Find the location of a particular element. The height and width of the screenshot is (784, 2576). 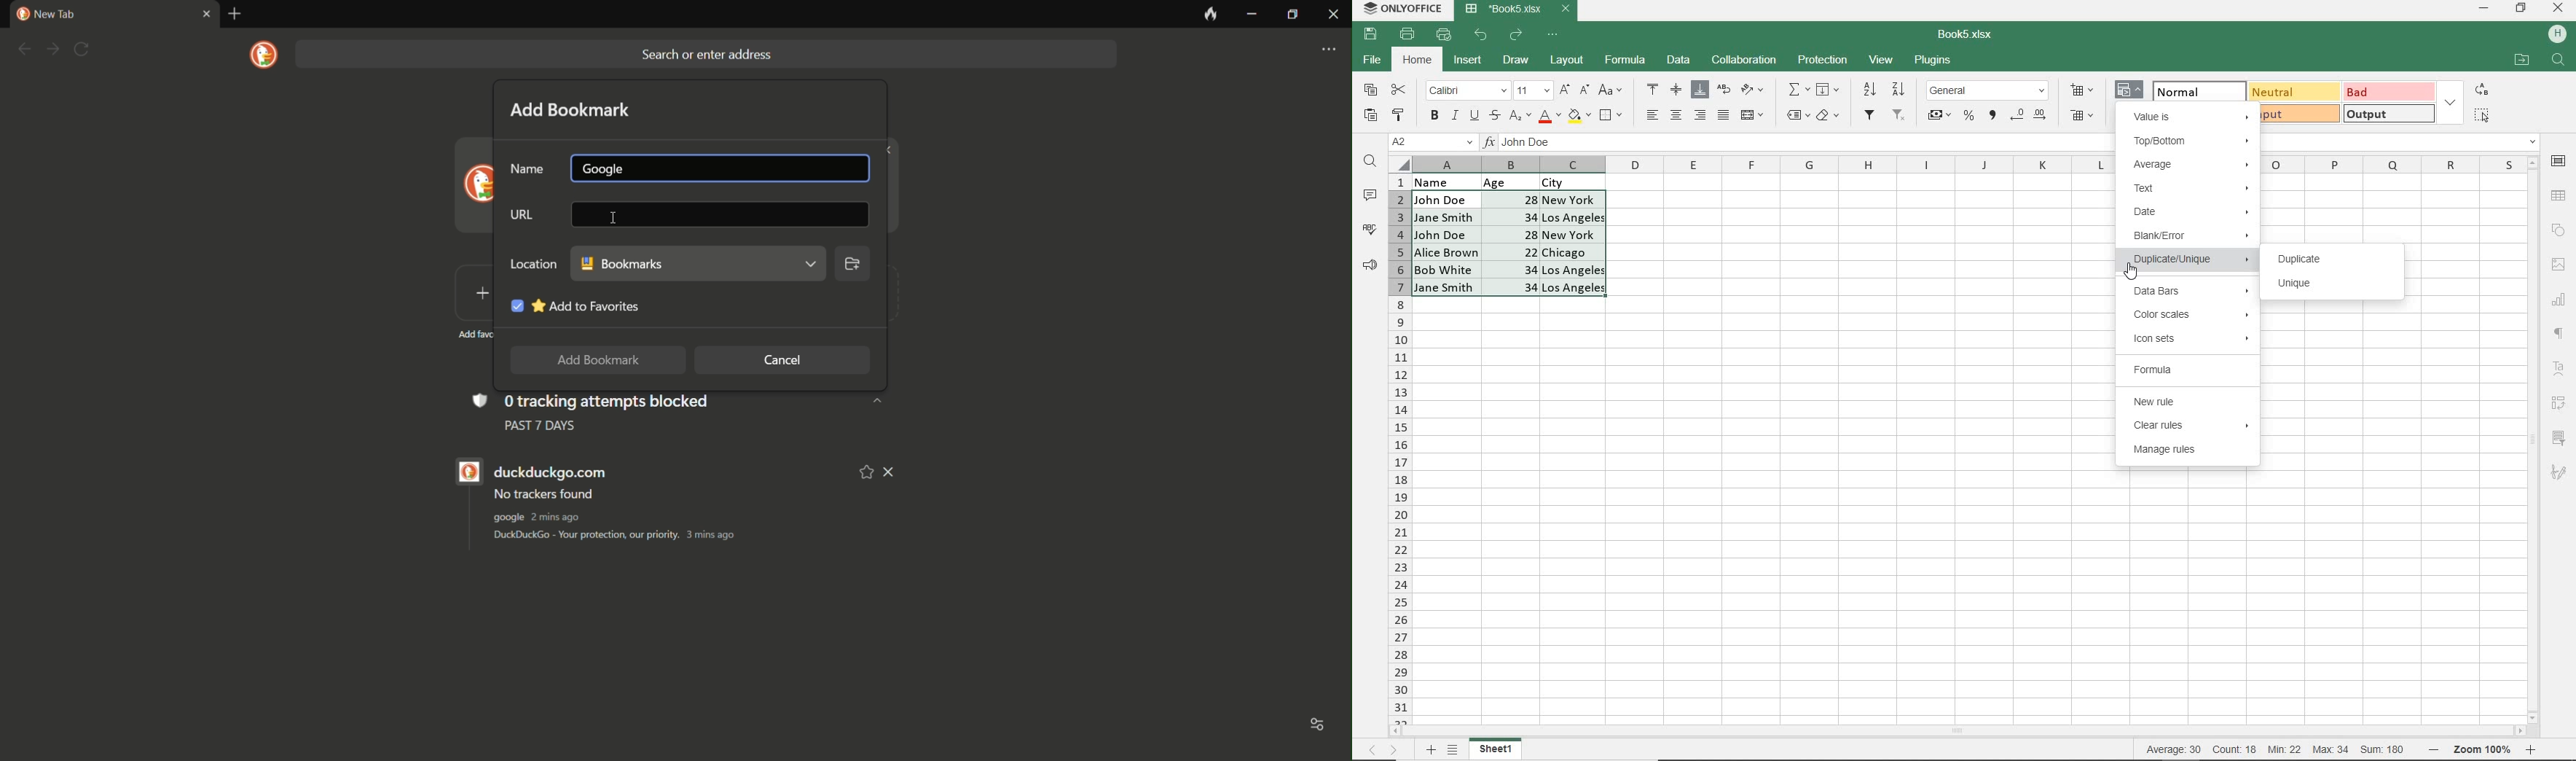

INSERT is located at coordinates (1468, 62).